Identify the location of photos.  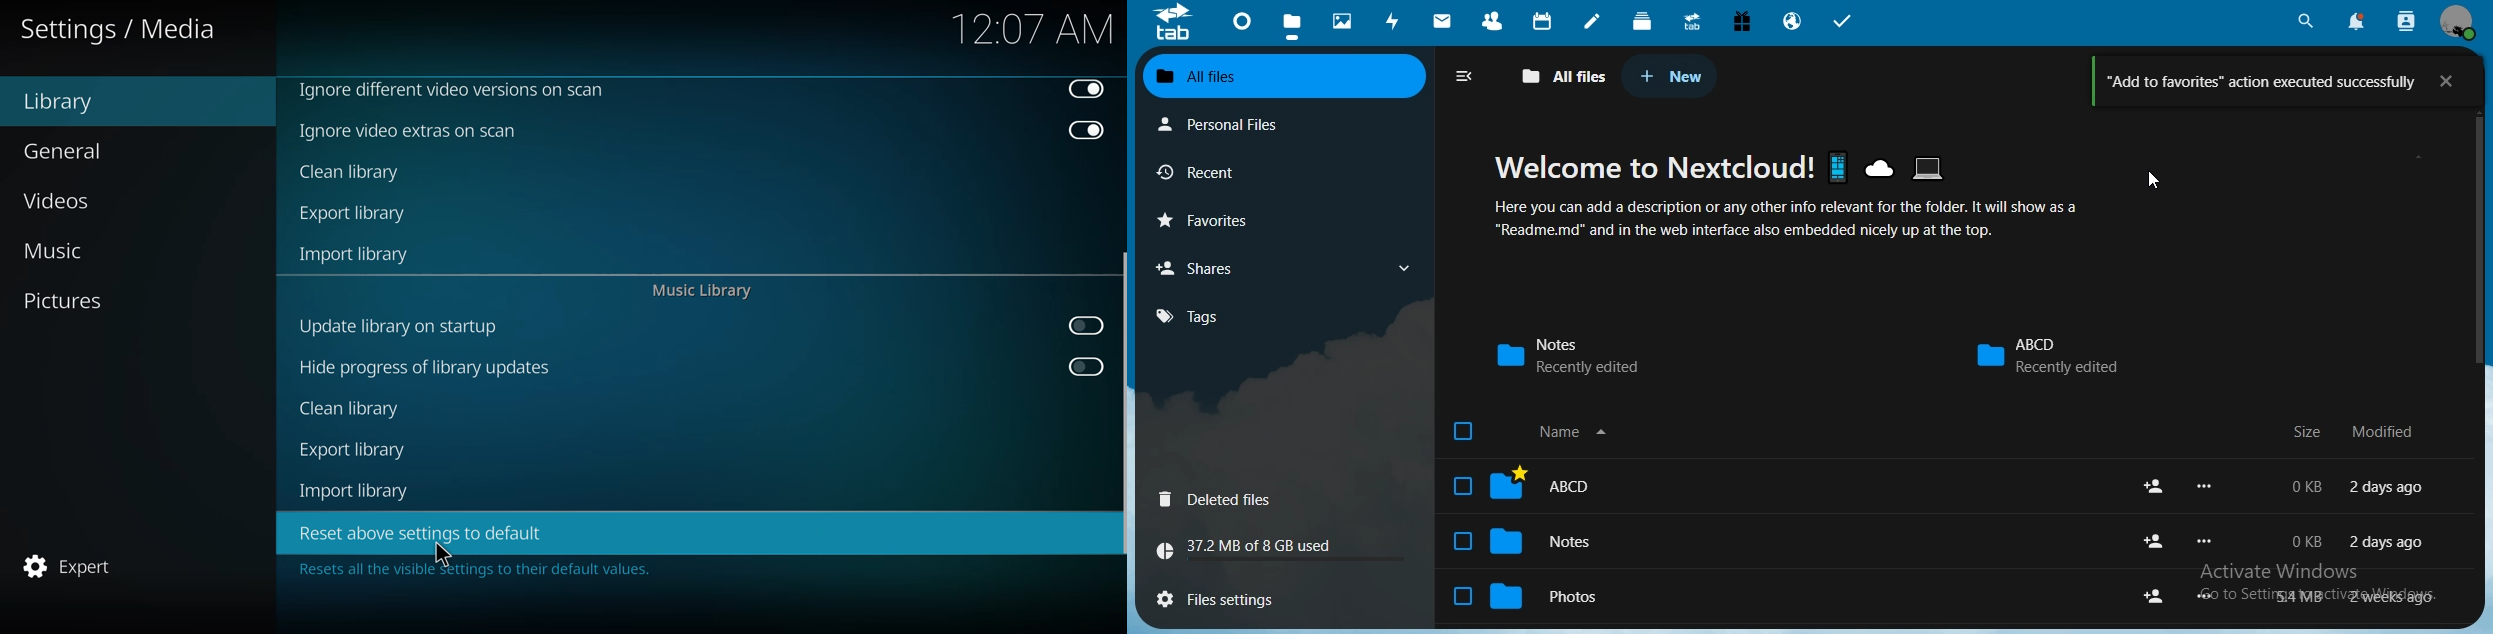
(1537, 594).